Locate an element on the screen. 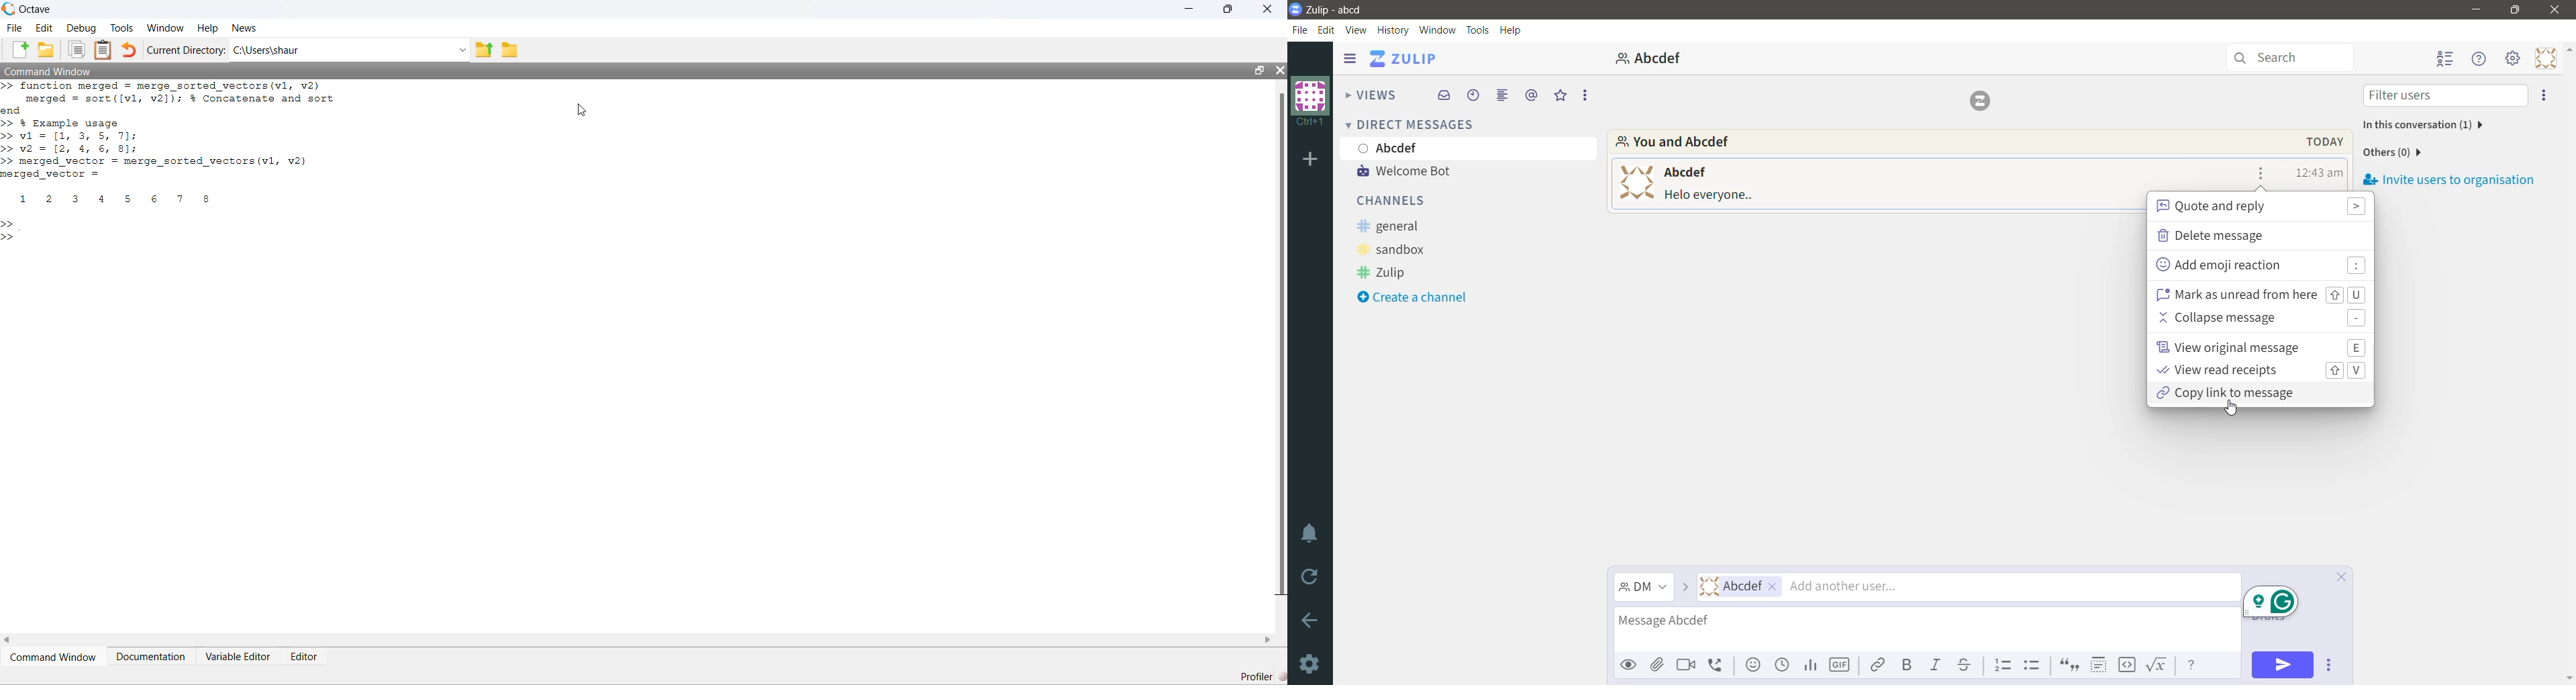  View is located at coordinates (1356, 30).